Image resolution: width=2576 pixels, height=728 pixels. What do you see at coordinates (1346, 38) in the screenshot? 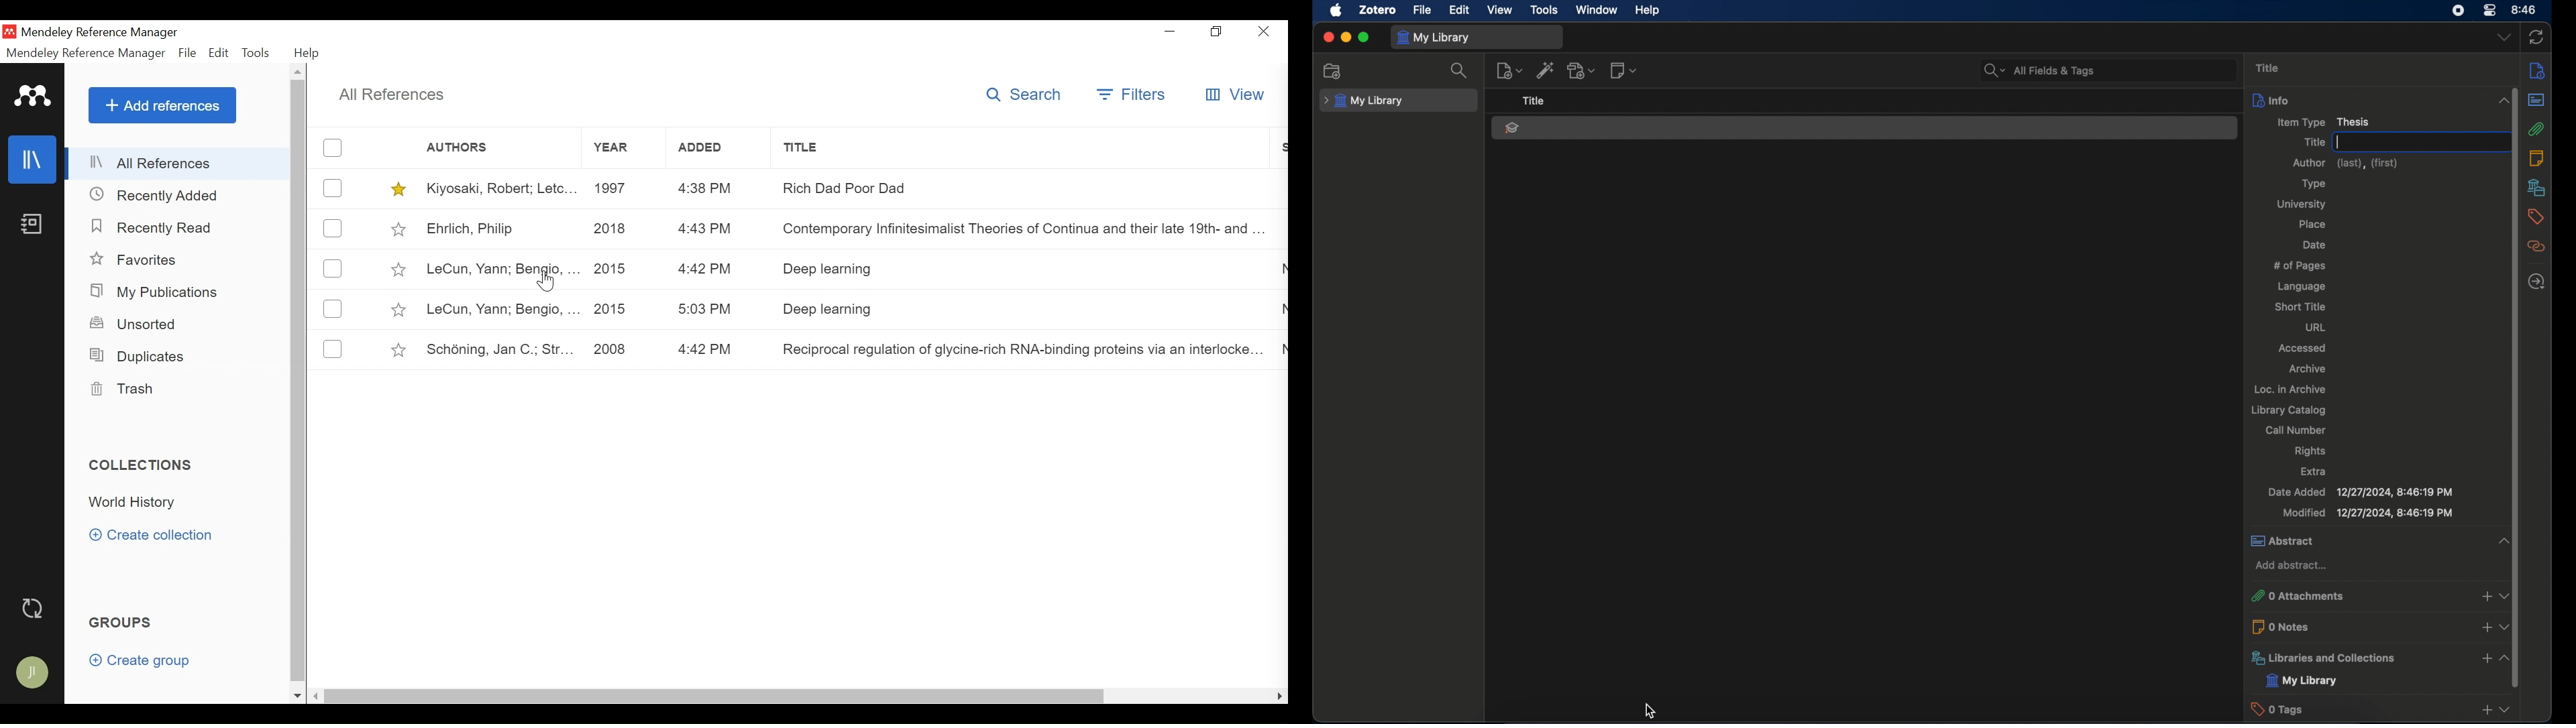
I see `minimize` at bounding box center [1346, 38].